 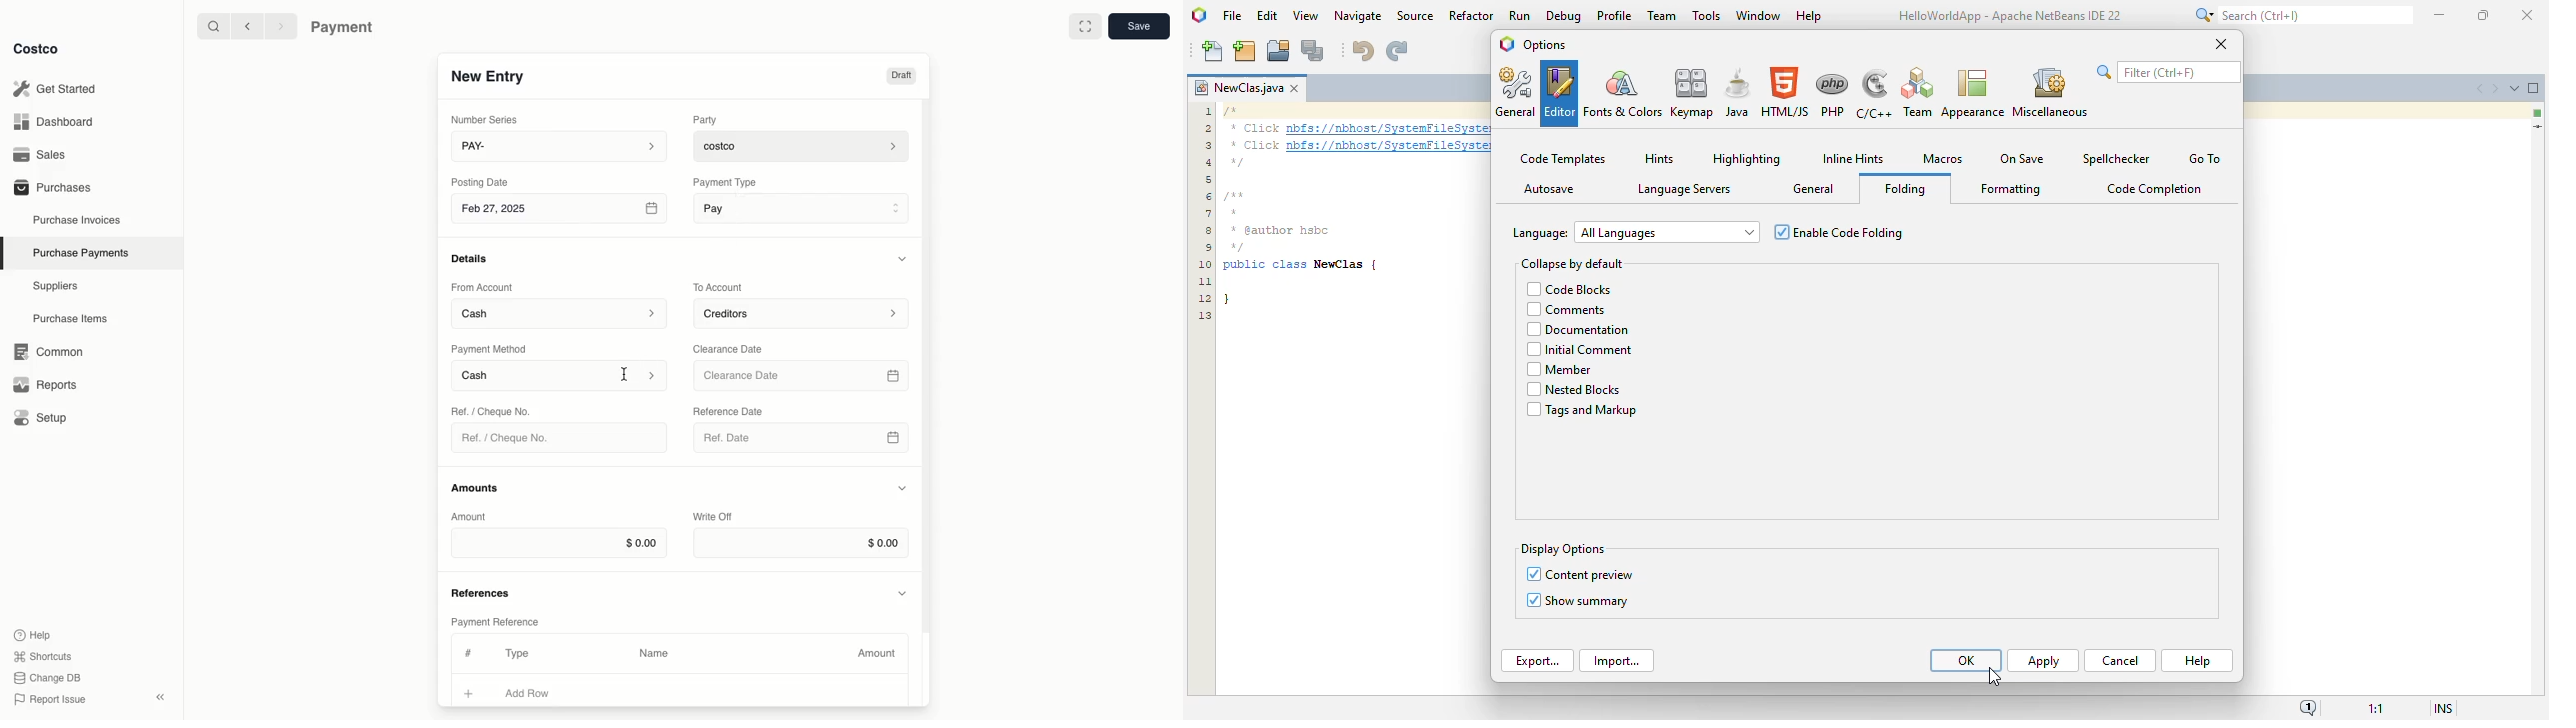 I want to click on Setup, so click(x=46, y=419).